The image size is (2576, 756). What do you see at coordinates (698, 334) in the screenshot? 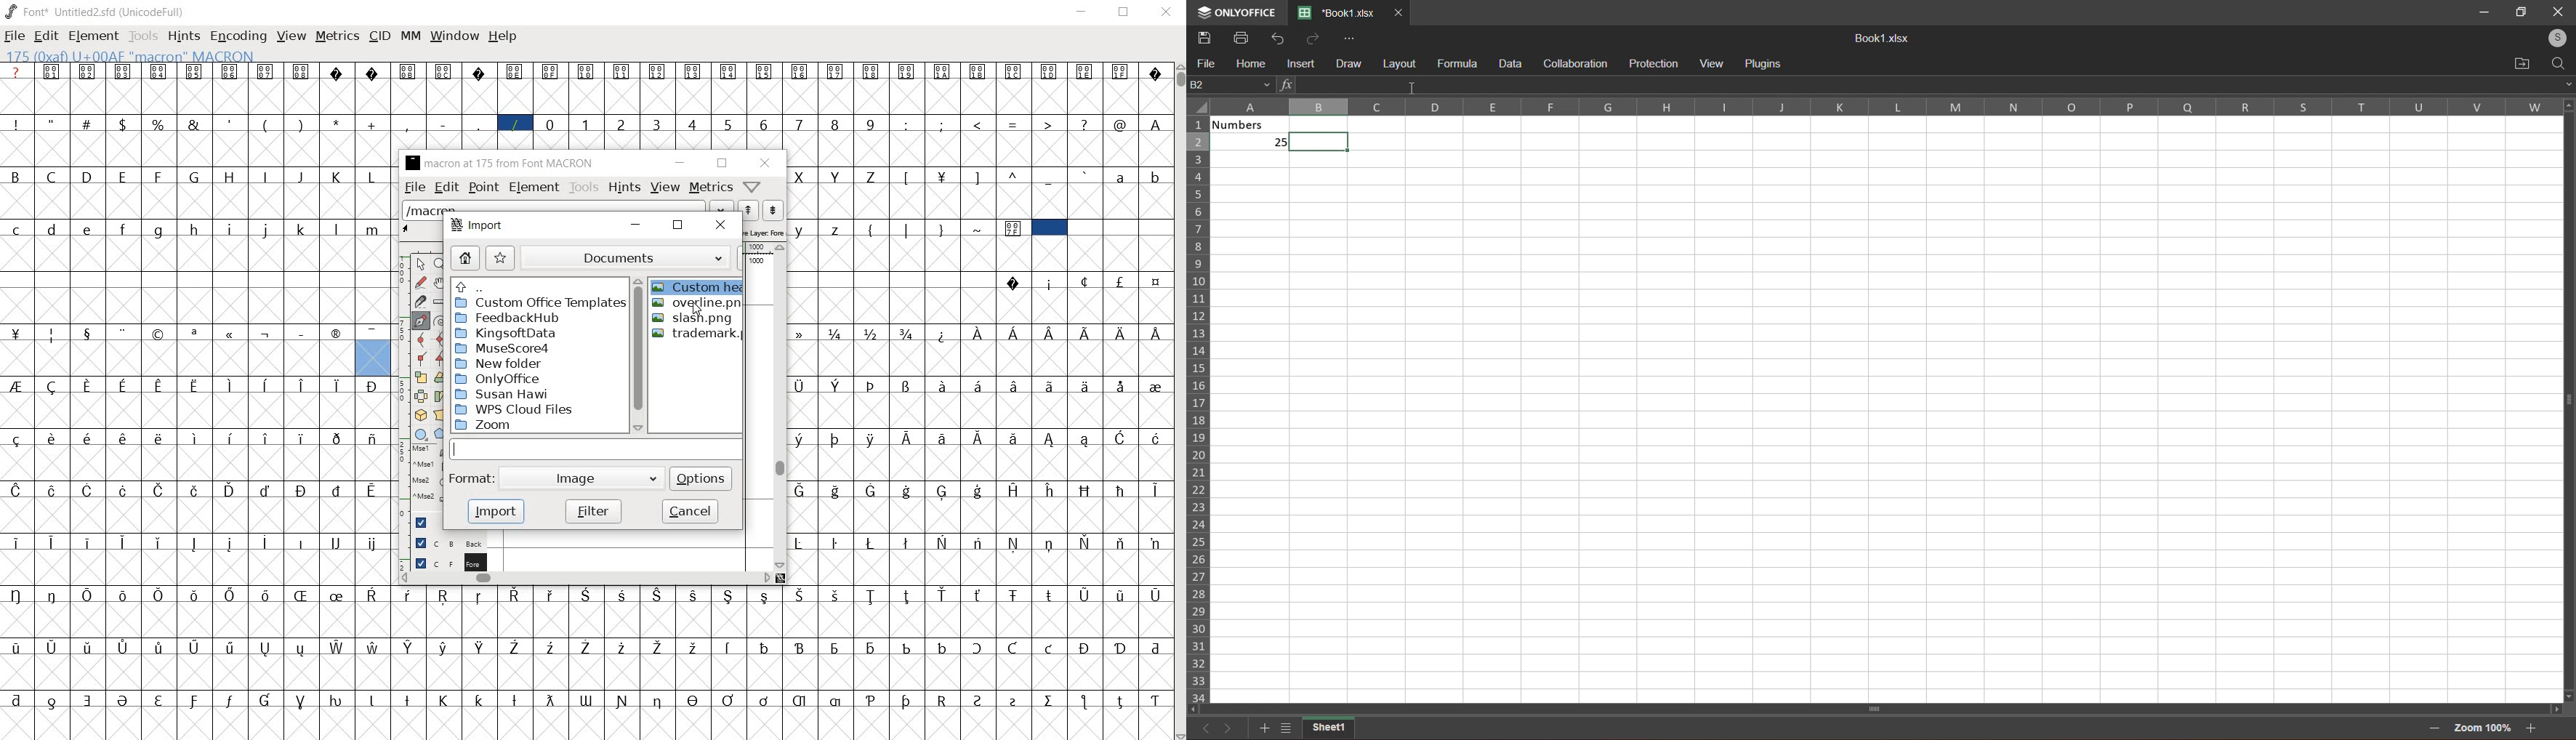
I see `trademark` at bounding box center [698, 334].